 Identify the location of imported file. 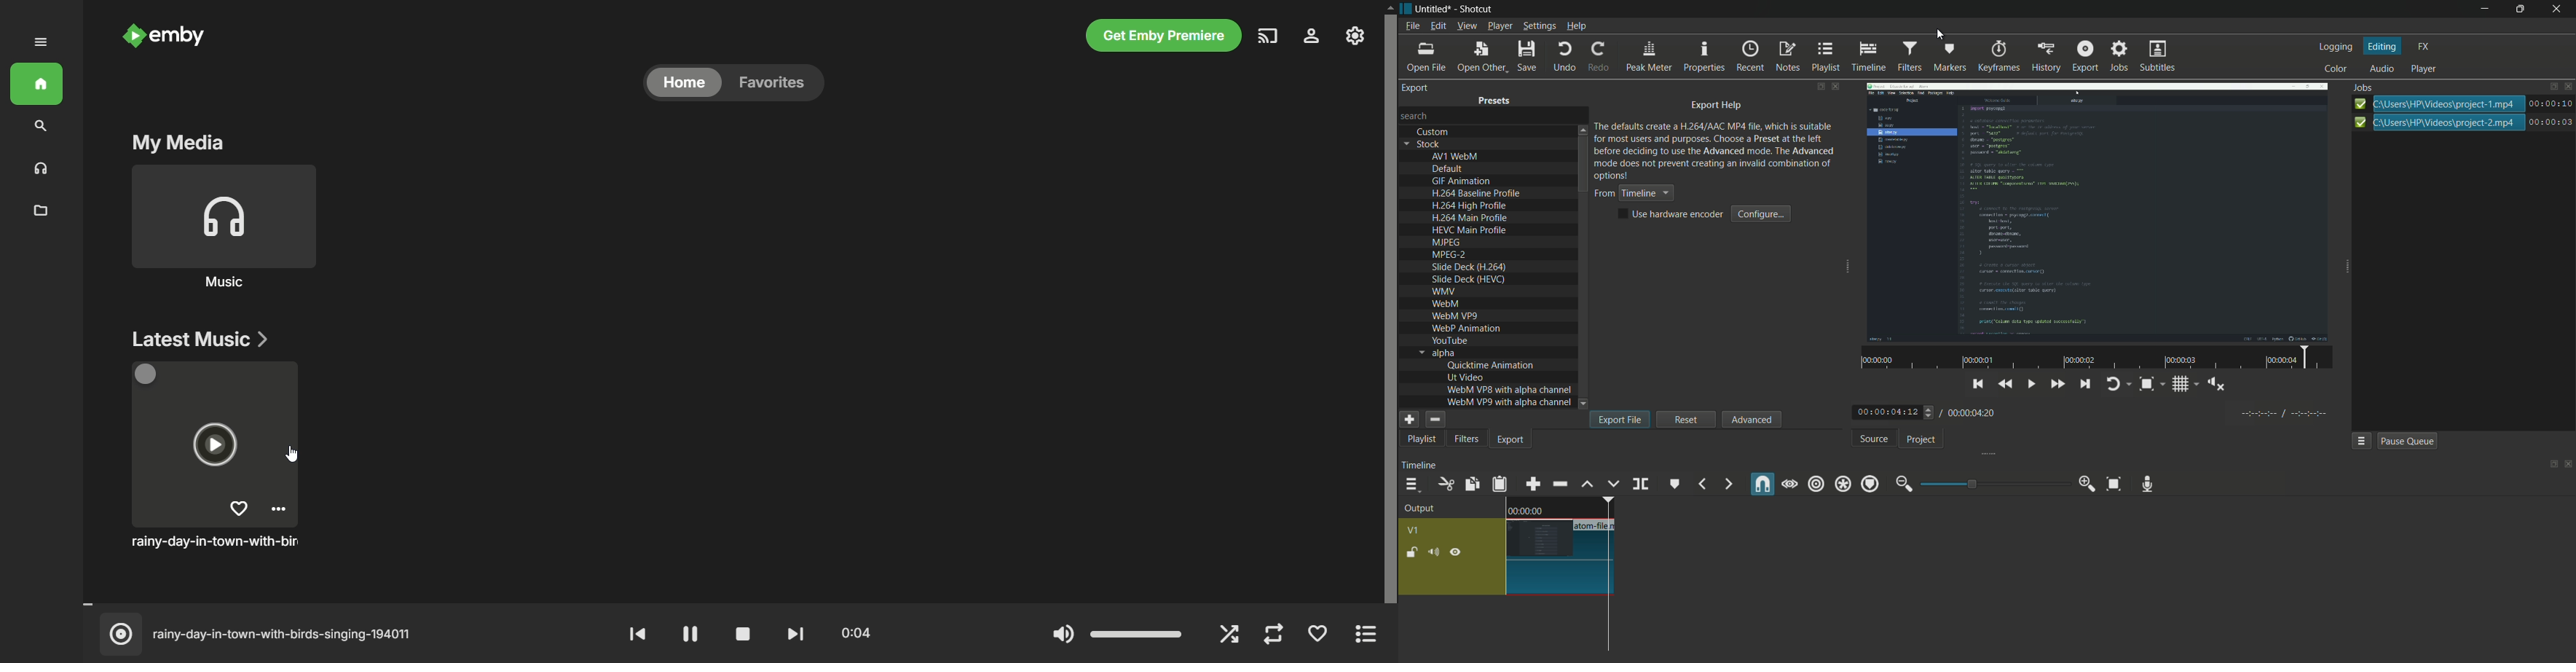
(2095, 211).